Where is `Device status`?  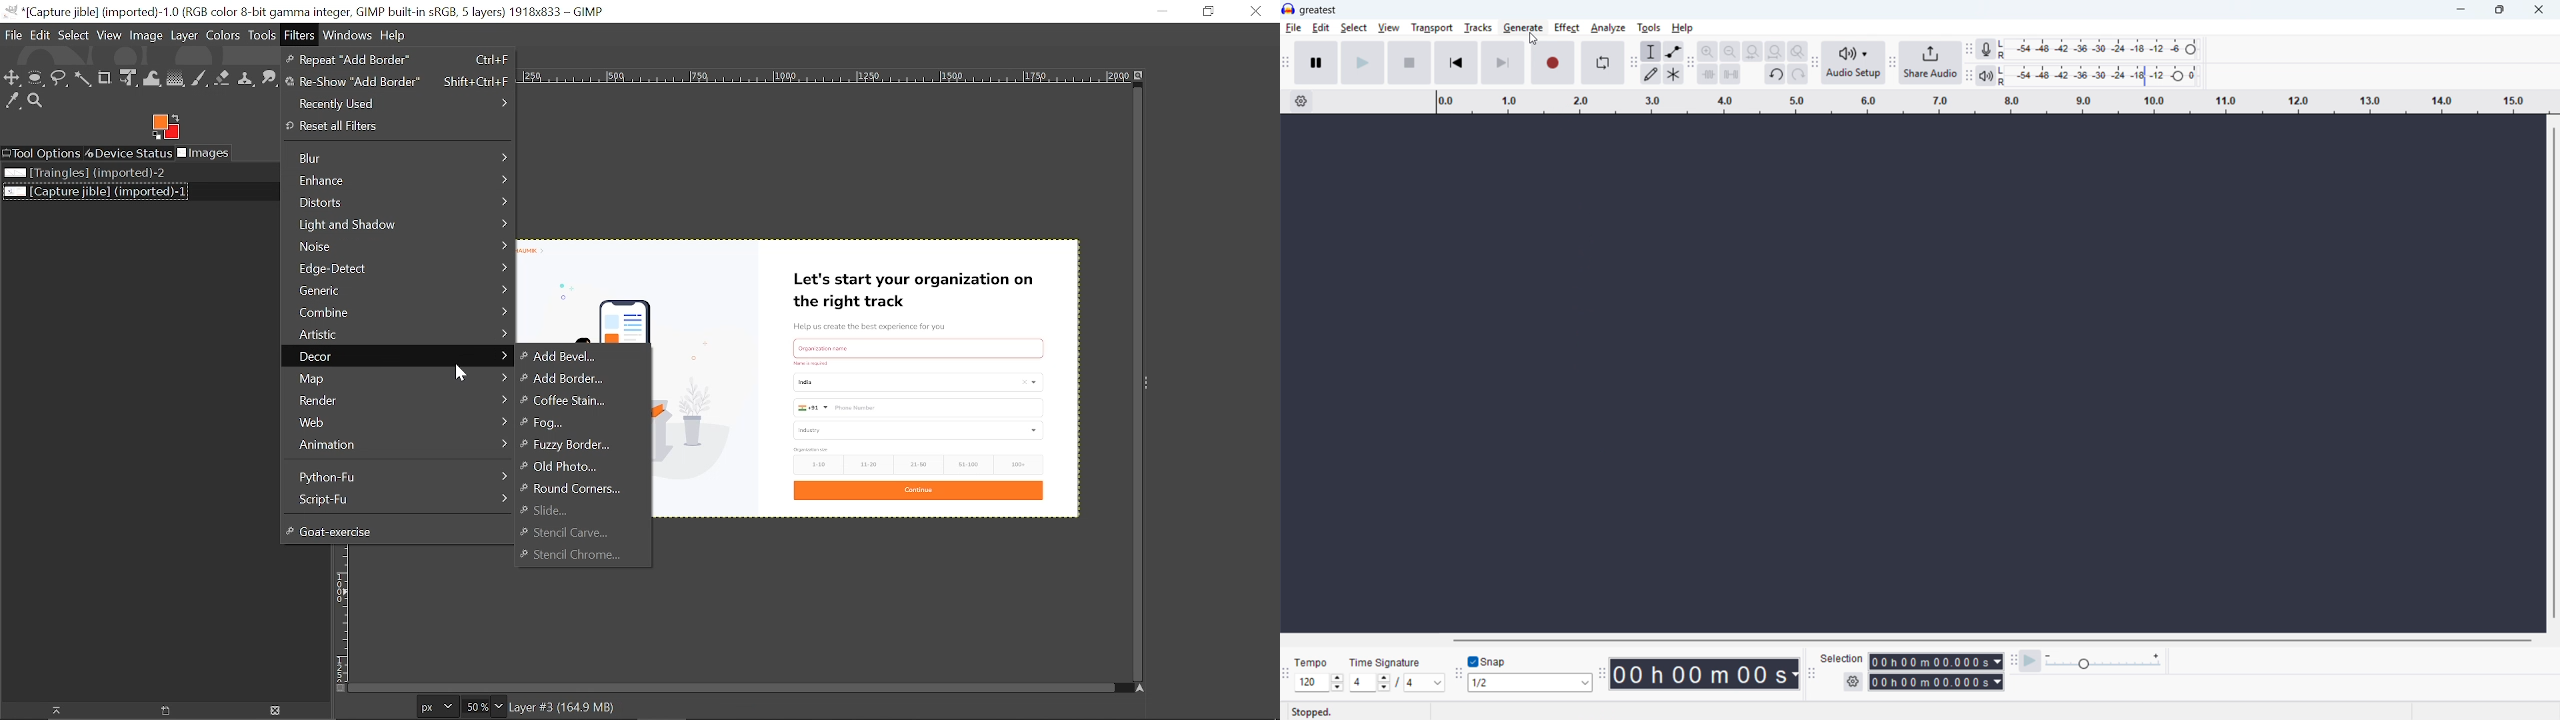 Device status is located at coordinates (130, 152).